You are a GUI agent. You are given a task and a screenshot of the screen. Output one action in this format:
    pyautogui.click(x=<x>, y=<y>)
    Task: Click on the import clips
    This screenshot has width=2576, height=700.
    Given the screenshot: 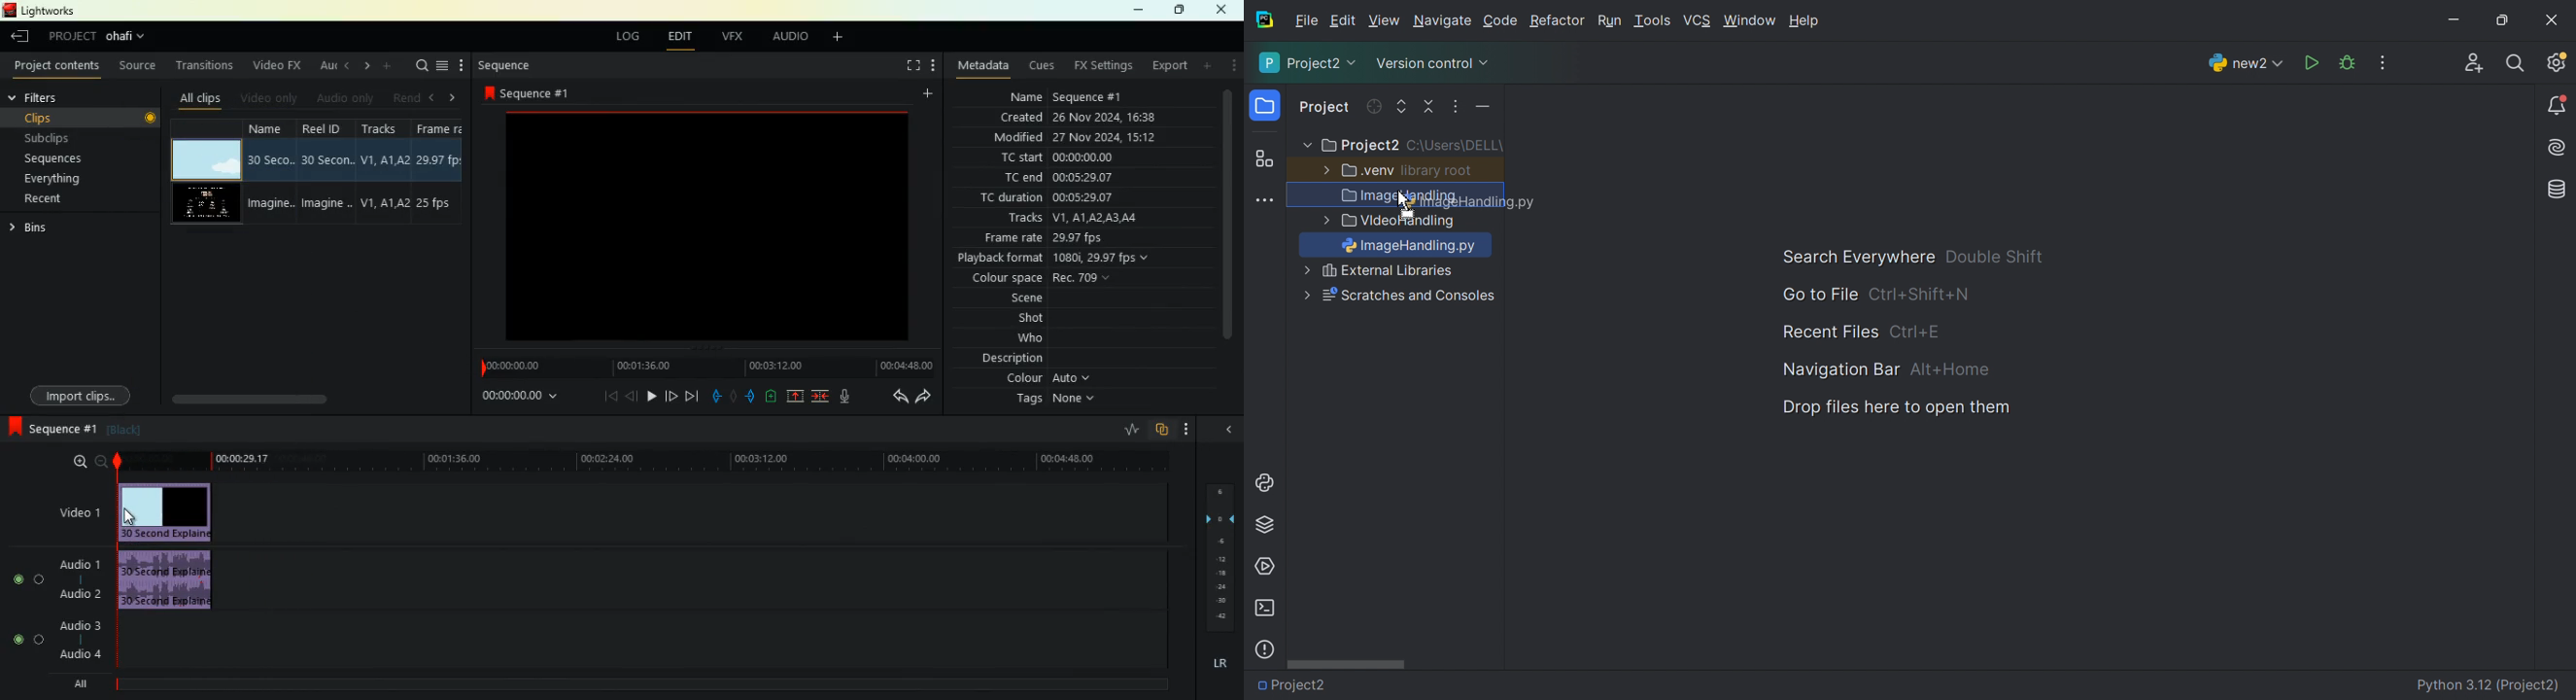 What is the action you would take?
    pyautogui.click(x=79, y=394)
    